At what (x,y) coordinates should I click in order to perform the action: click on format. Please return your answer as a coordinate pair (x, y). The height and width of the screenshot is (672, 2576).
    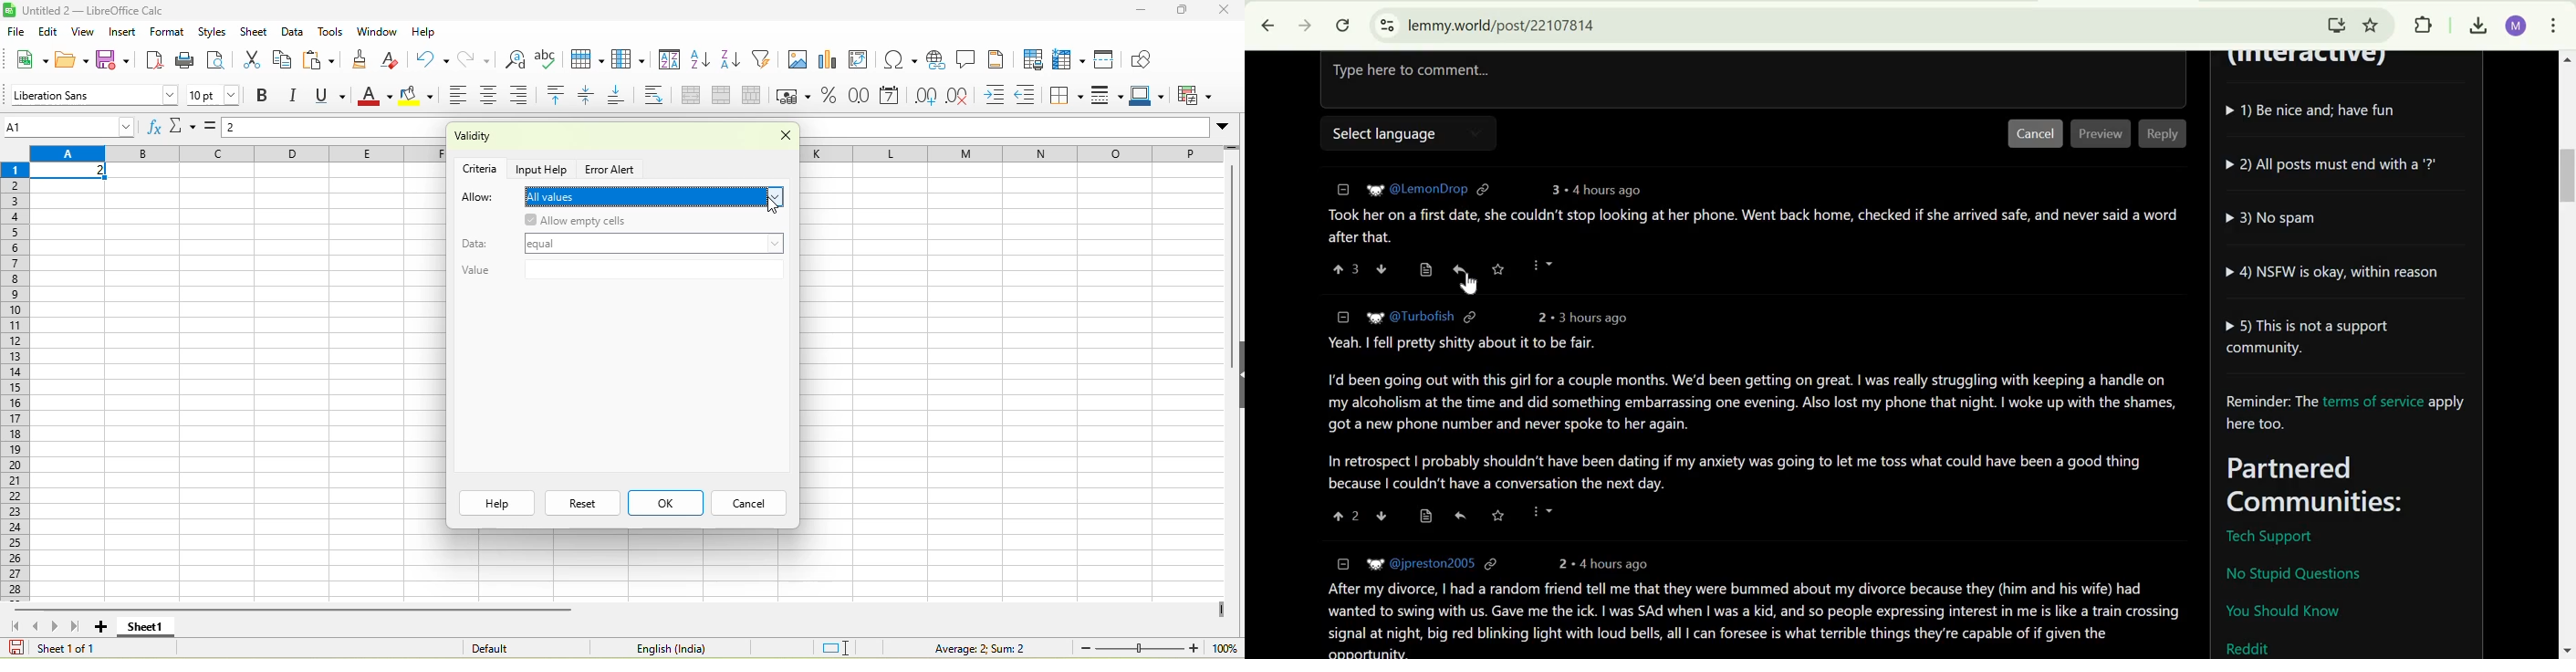
    Looking at the image, I should click on (170, 31).